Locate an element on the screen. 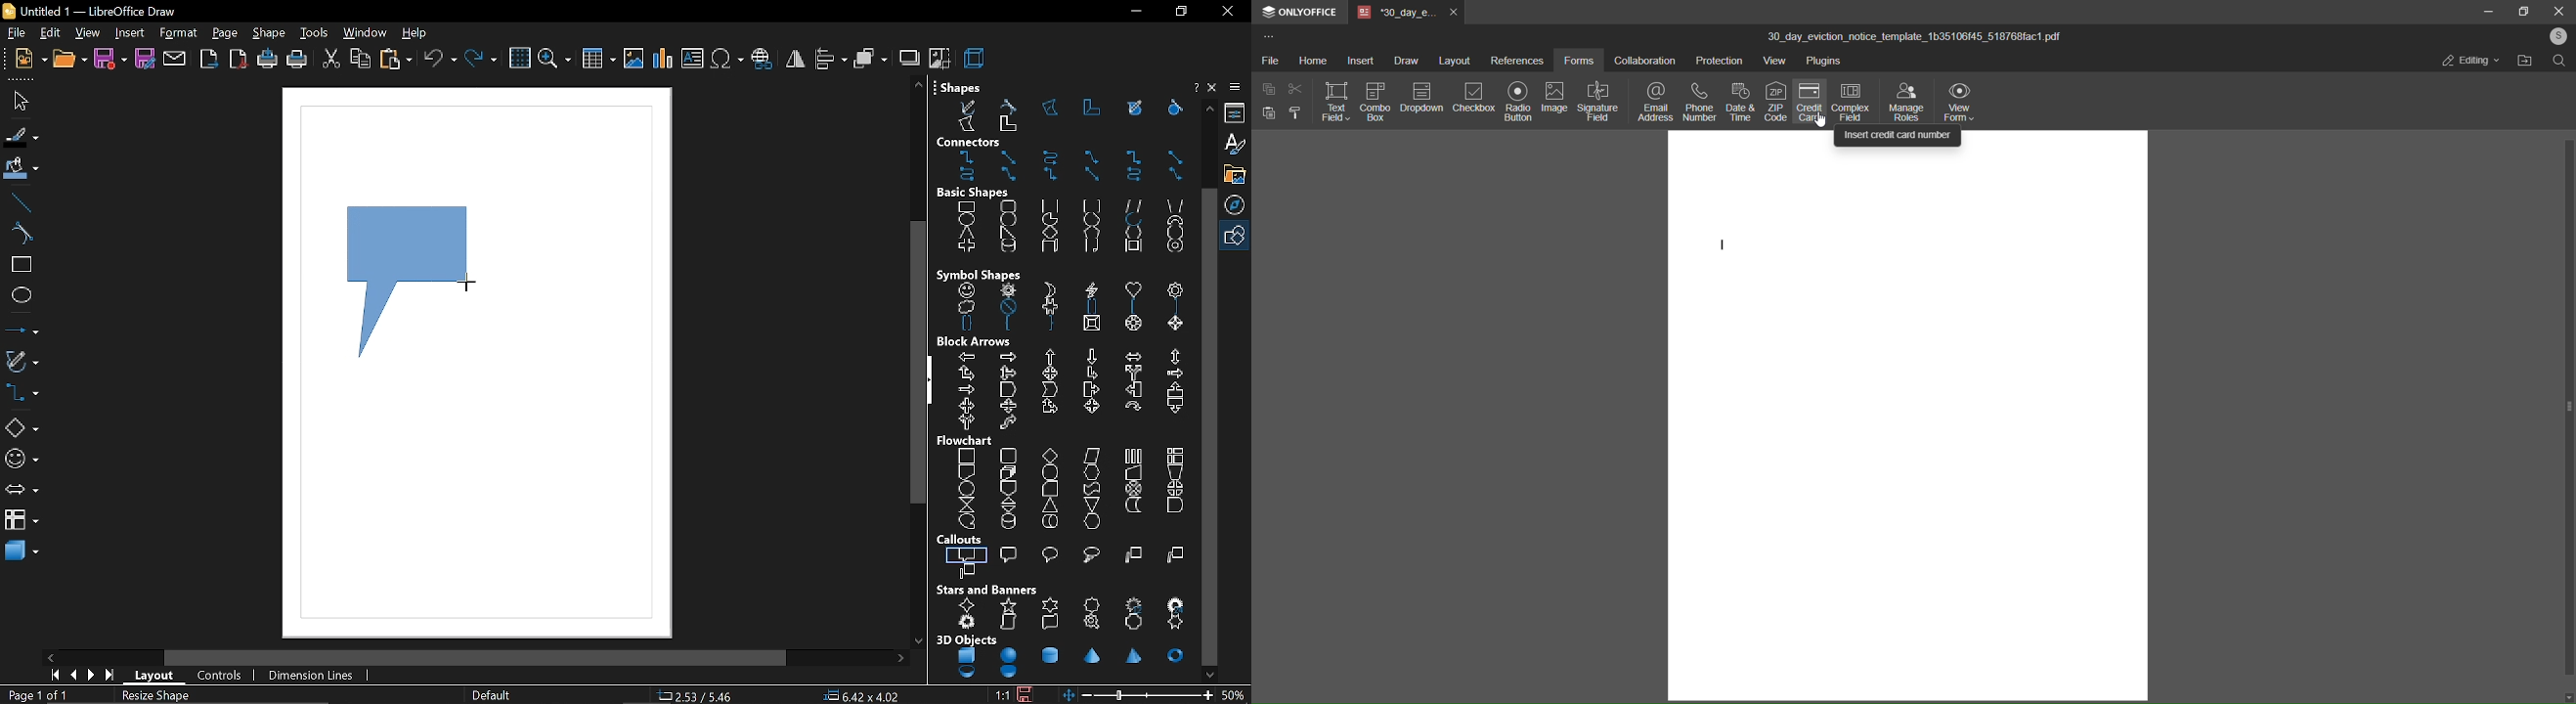 The image size is (2576, 728). symbol shapes is located at coordinates (980, 274).